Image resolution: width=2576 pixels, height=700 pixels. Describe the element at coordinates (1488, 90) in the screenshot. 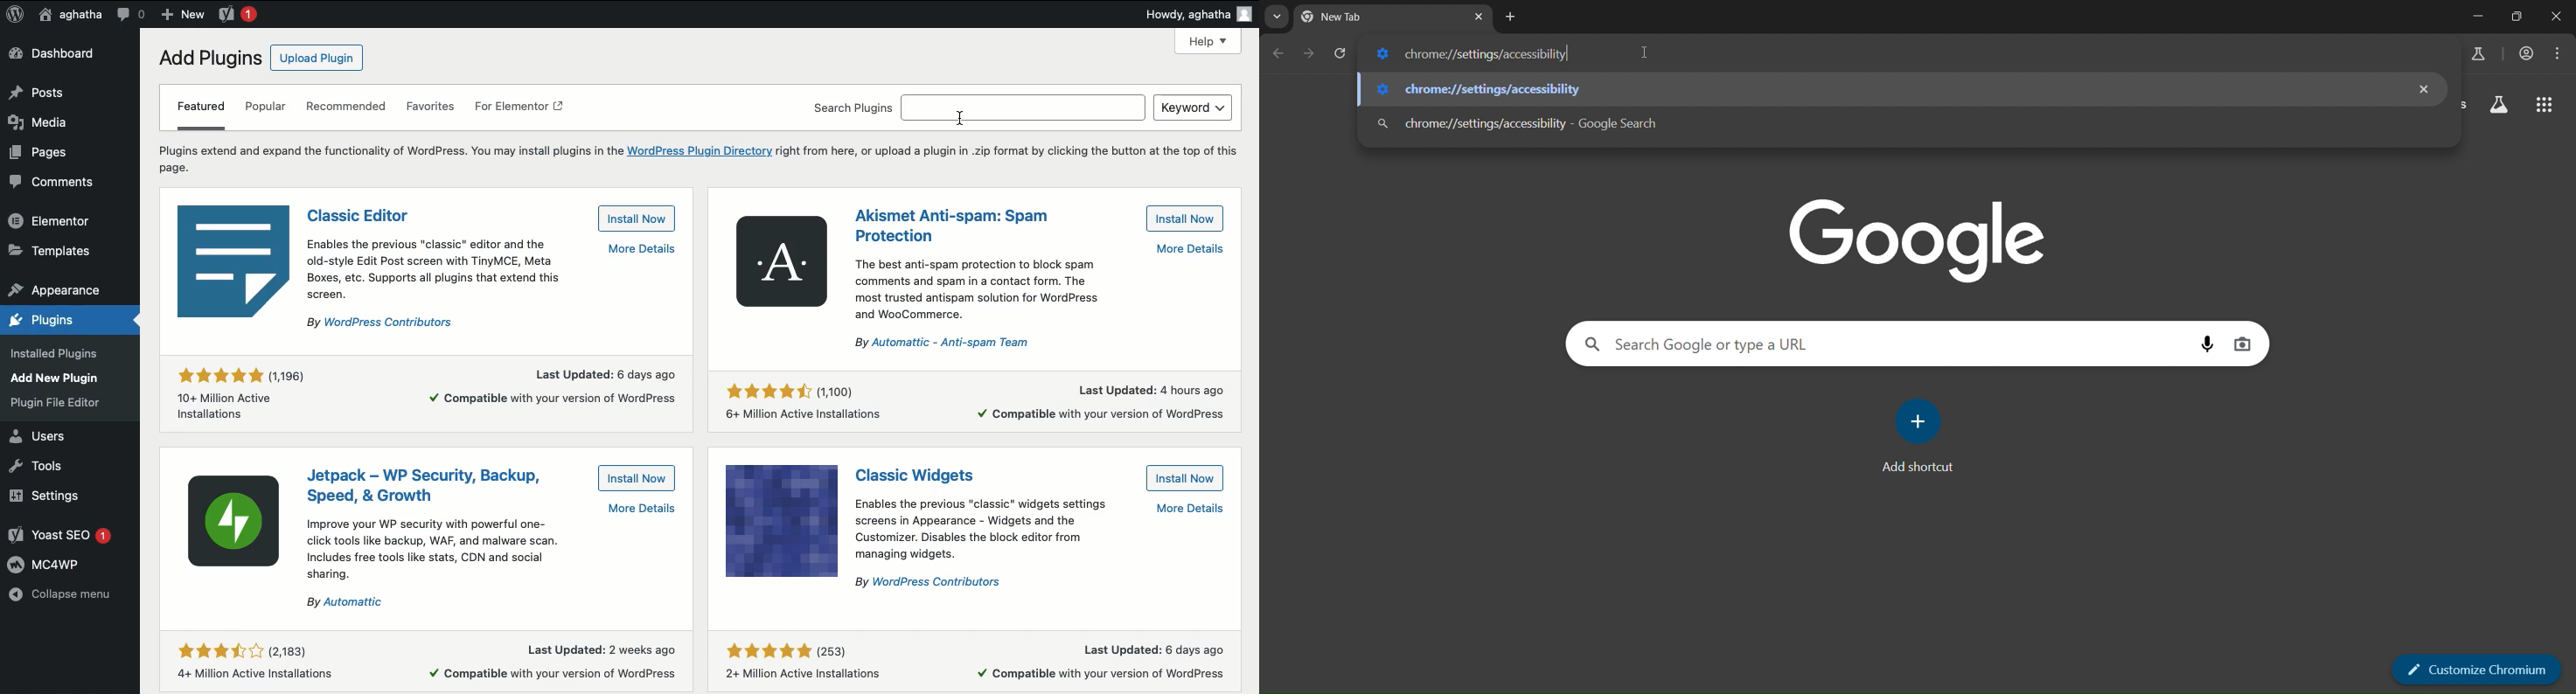

I see `chrome://settings/accessibility` at that location.